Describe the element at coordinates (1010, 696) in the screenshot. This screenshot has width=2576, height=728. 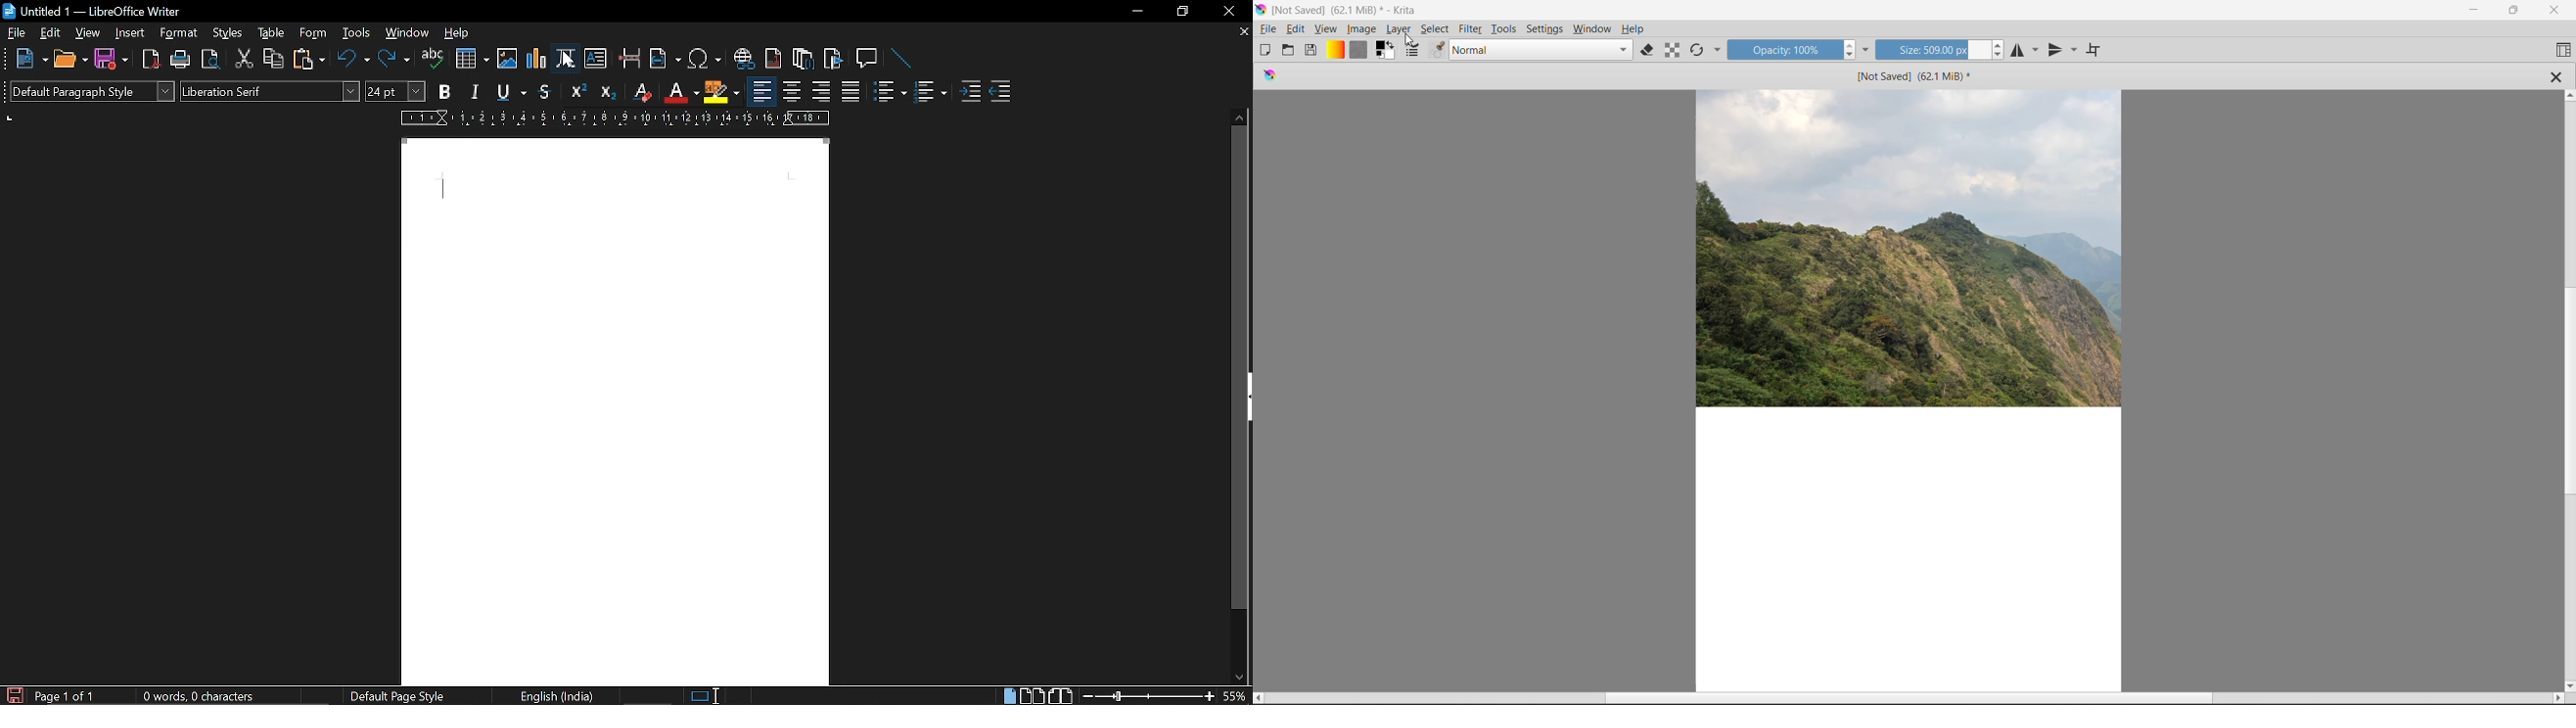
I see `single page view` at that location.